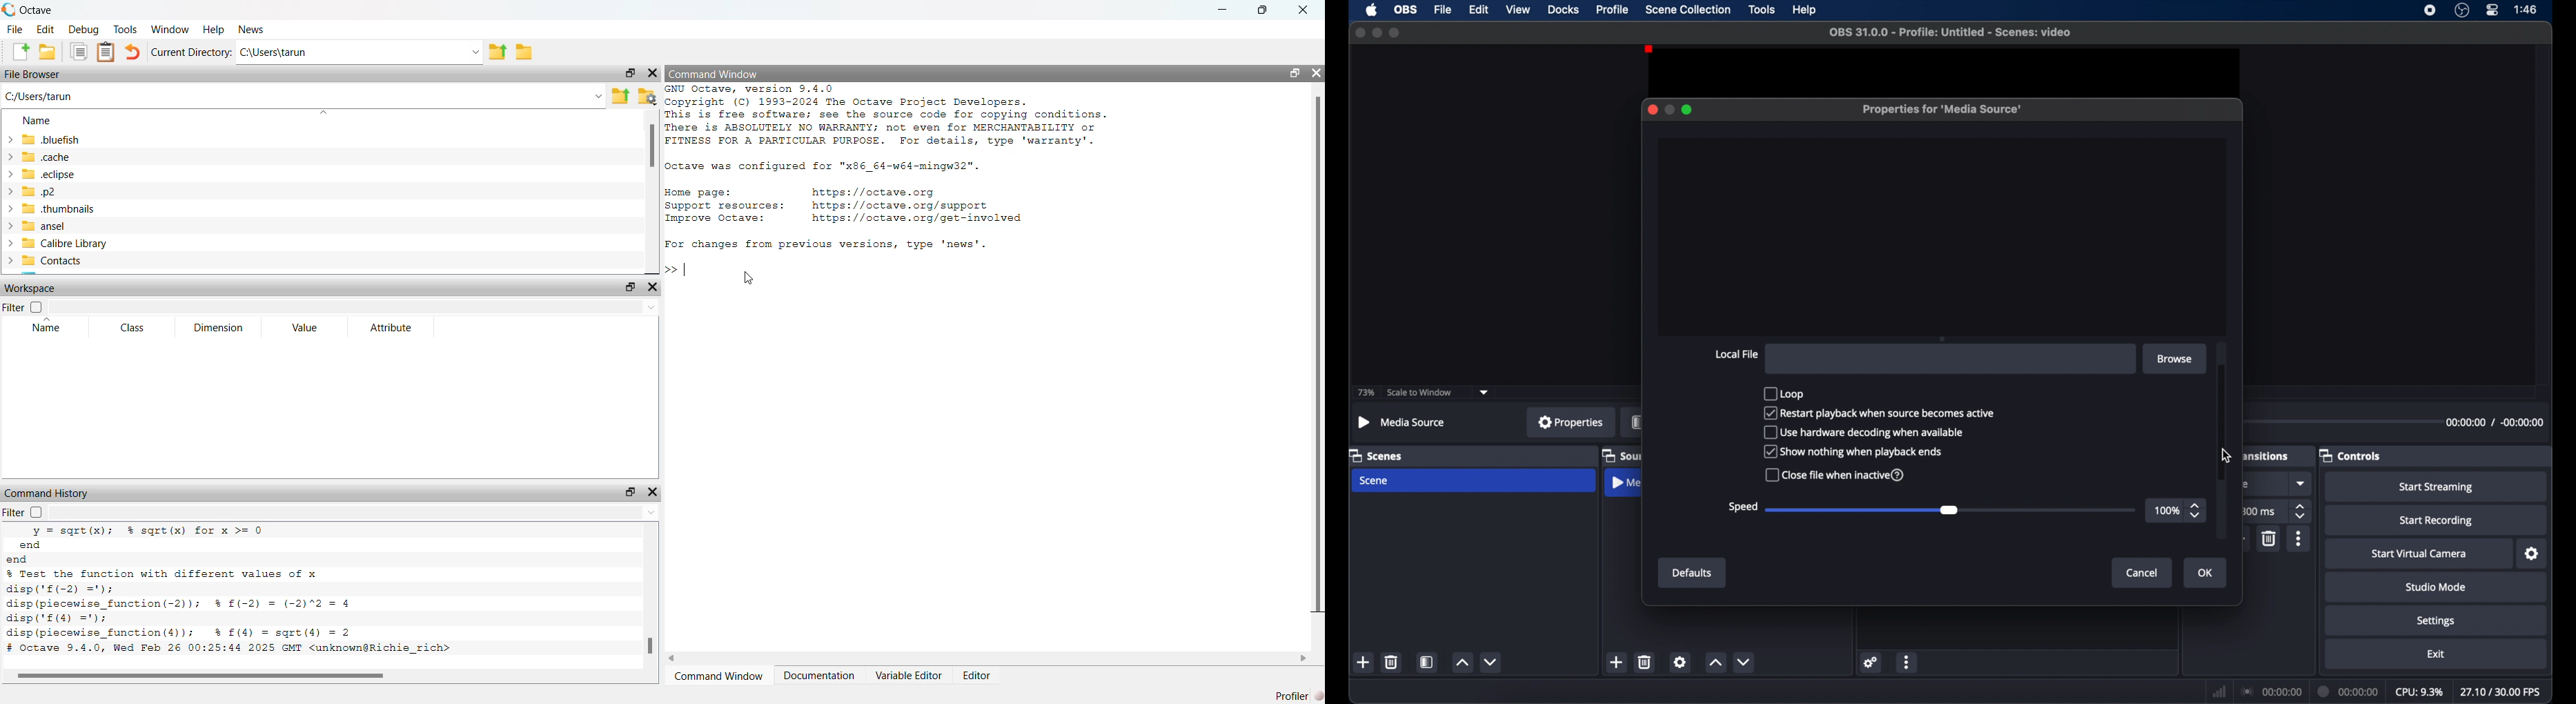 The height and width of the screenshot is (728, 2576). Describe the element at coordinates (1360, 33) in the screenshot. I see `close` at that location.